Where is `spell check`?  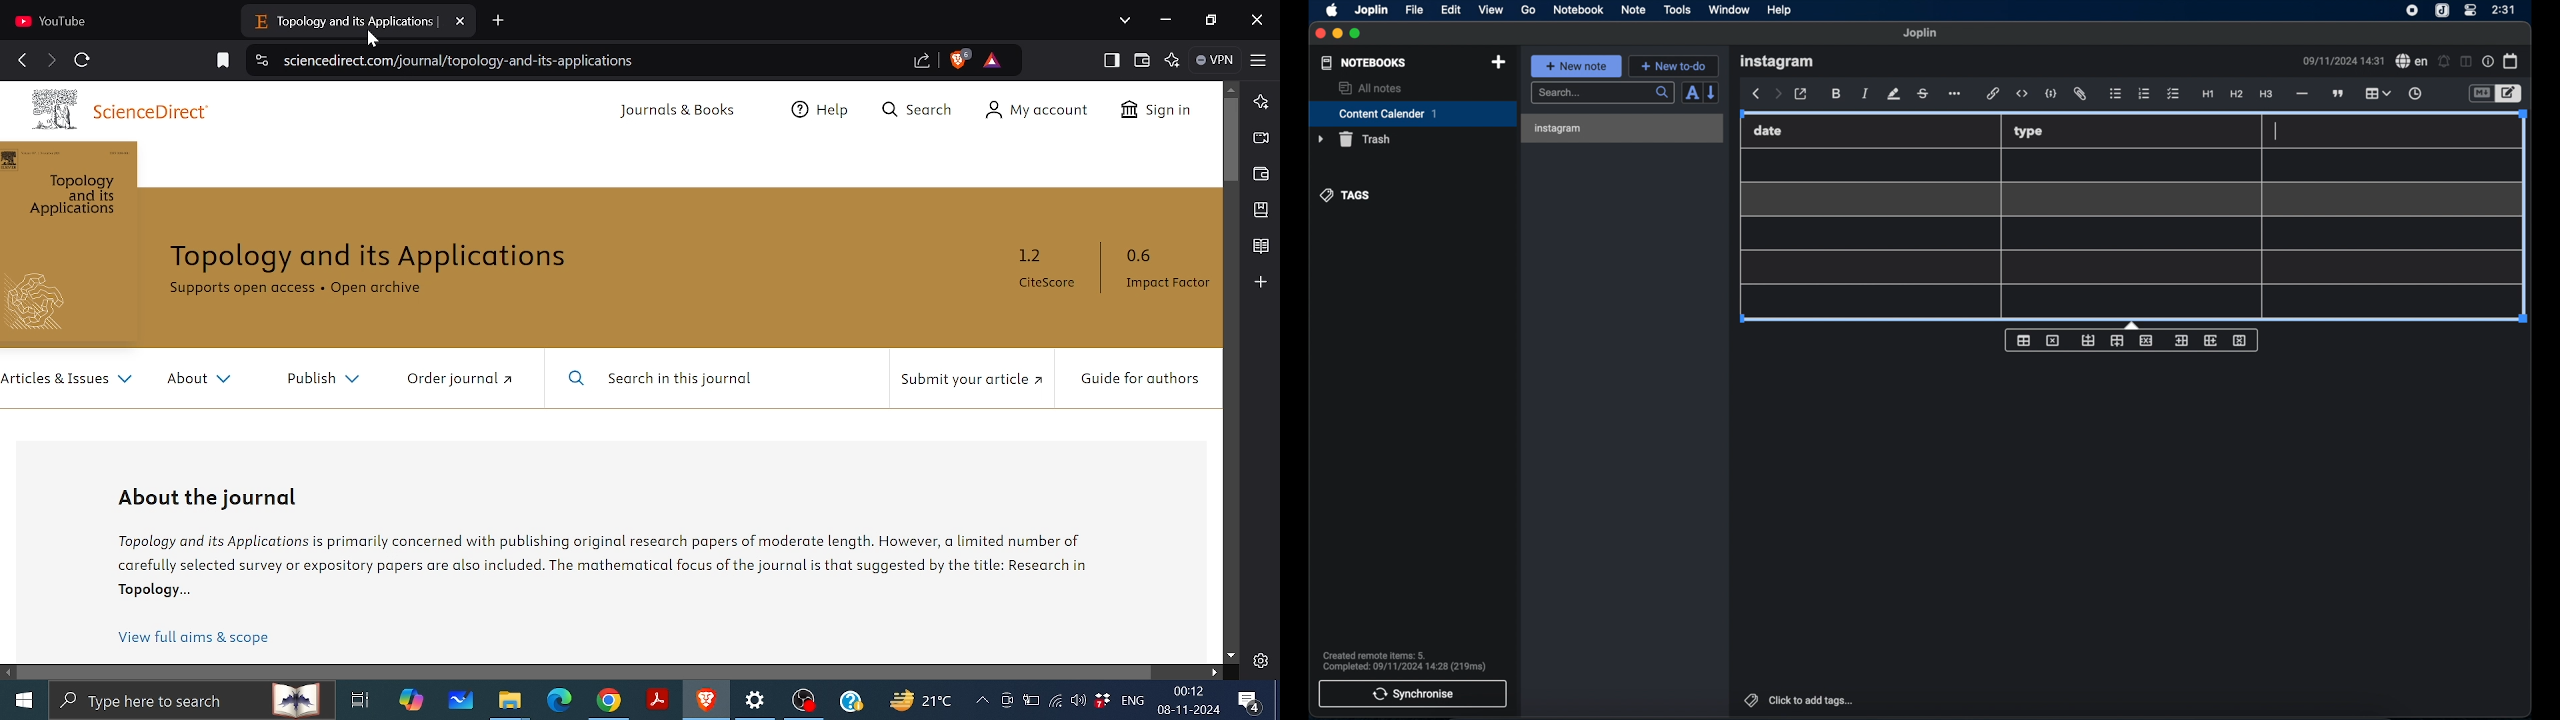
spell check is located at coordinates (2412, 61).